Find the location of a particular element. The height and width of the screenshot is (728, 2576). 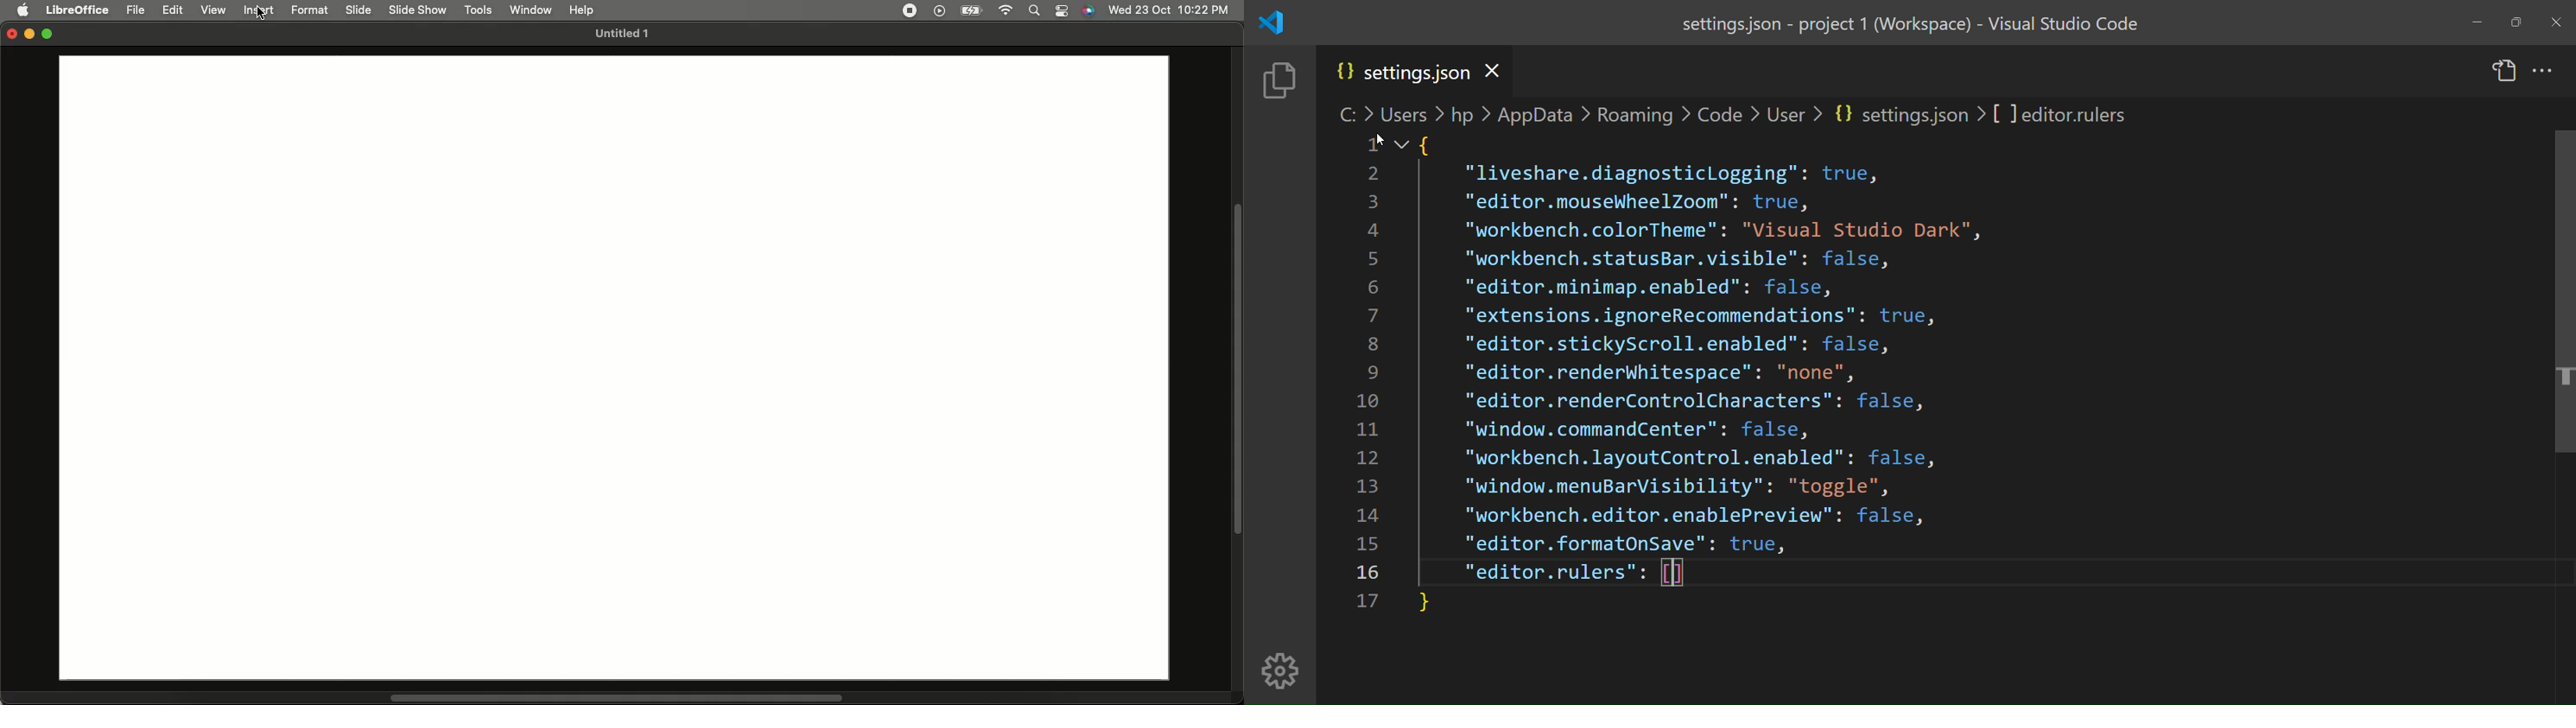

Scroll is located at coordinates (1236, 371).